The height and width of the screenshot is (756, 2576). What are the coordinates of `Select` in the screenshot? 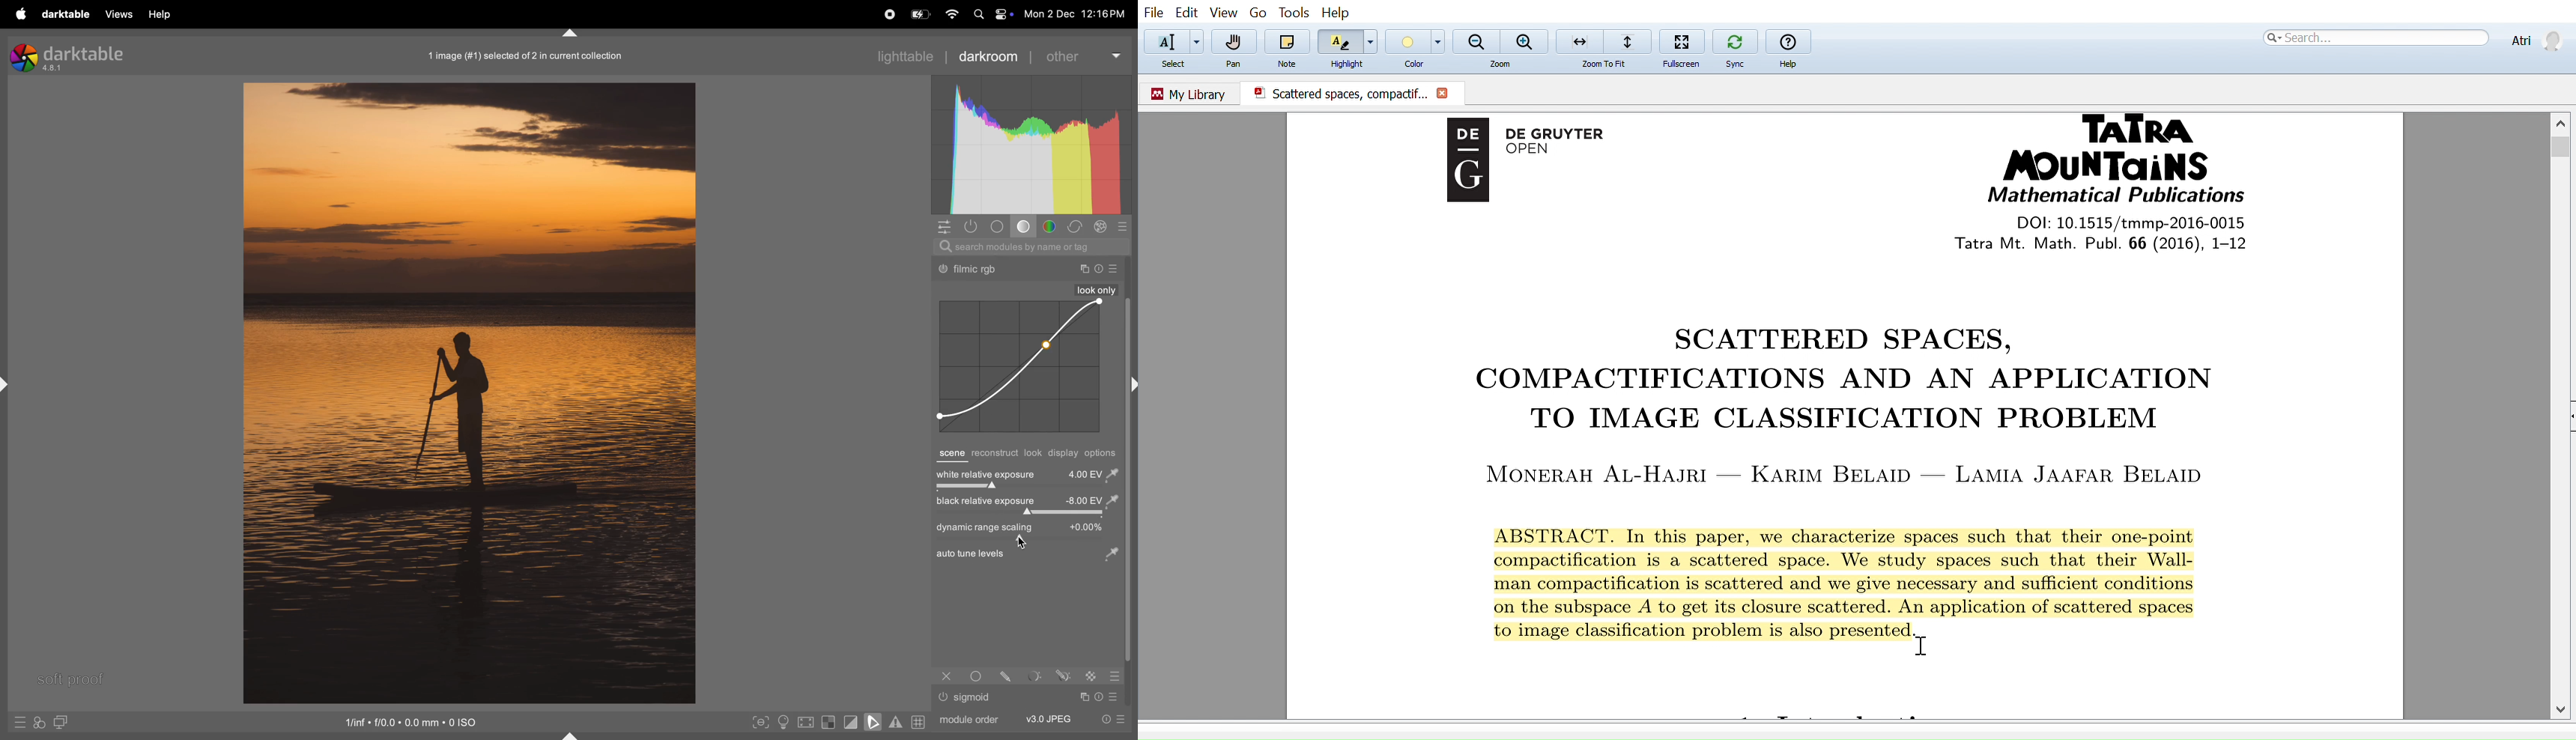 It's located at (1179, 65).